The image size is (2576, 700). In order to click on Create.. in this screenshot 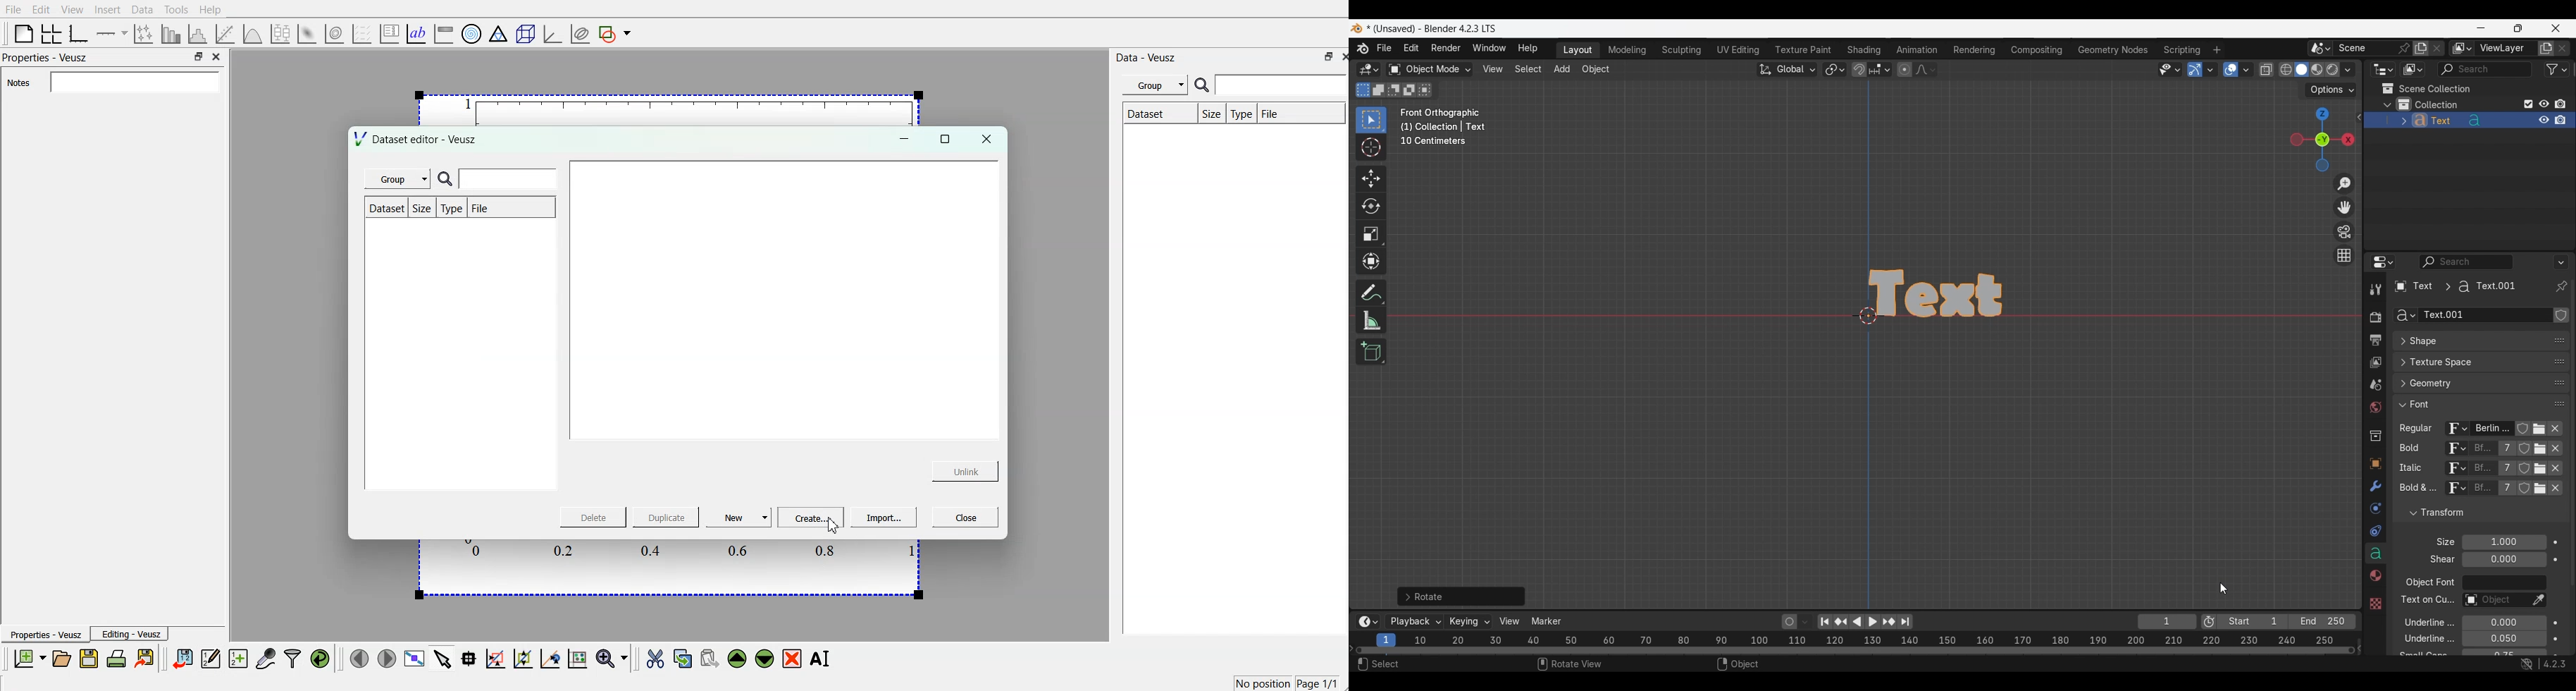, I will do `click(811, 516)`.